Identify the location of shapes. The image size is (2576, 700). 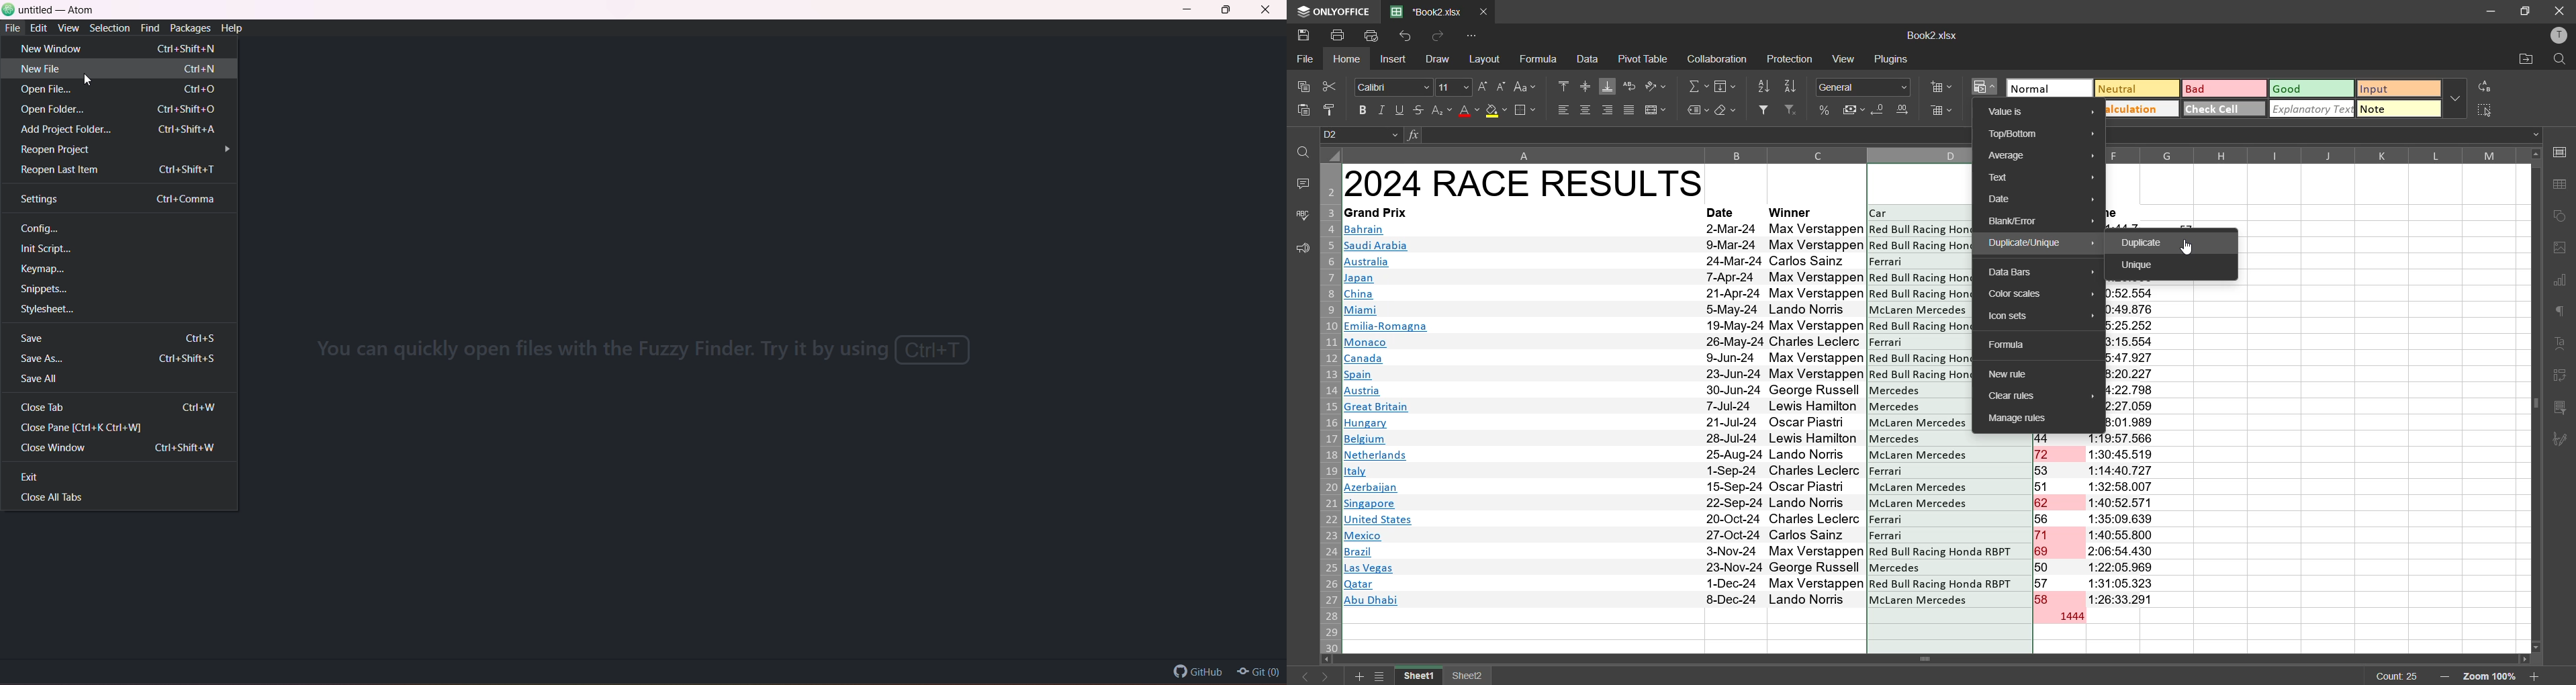
(2561, 216).